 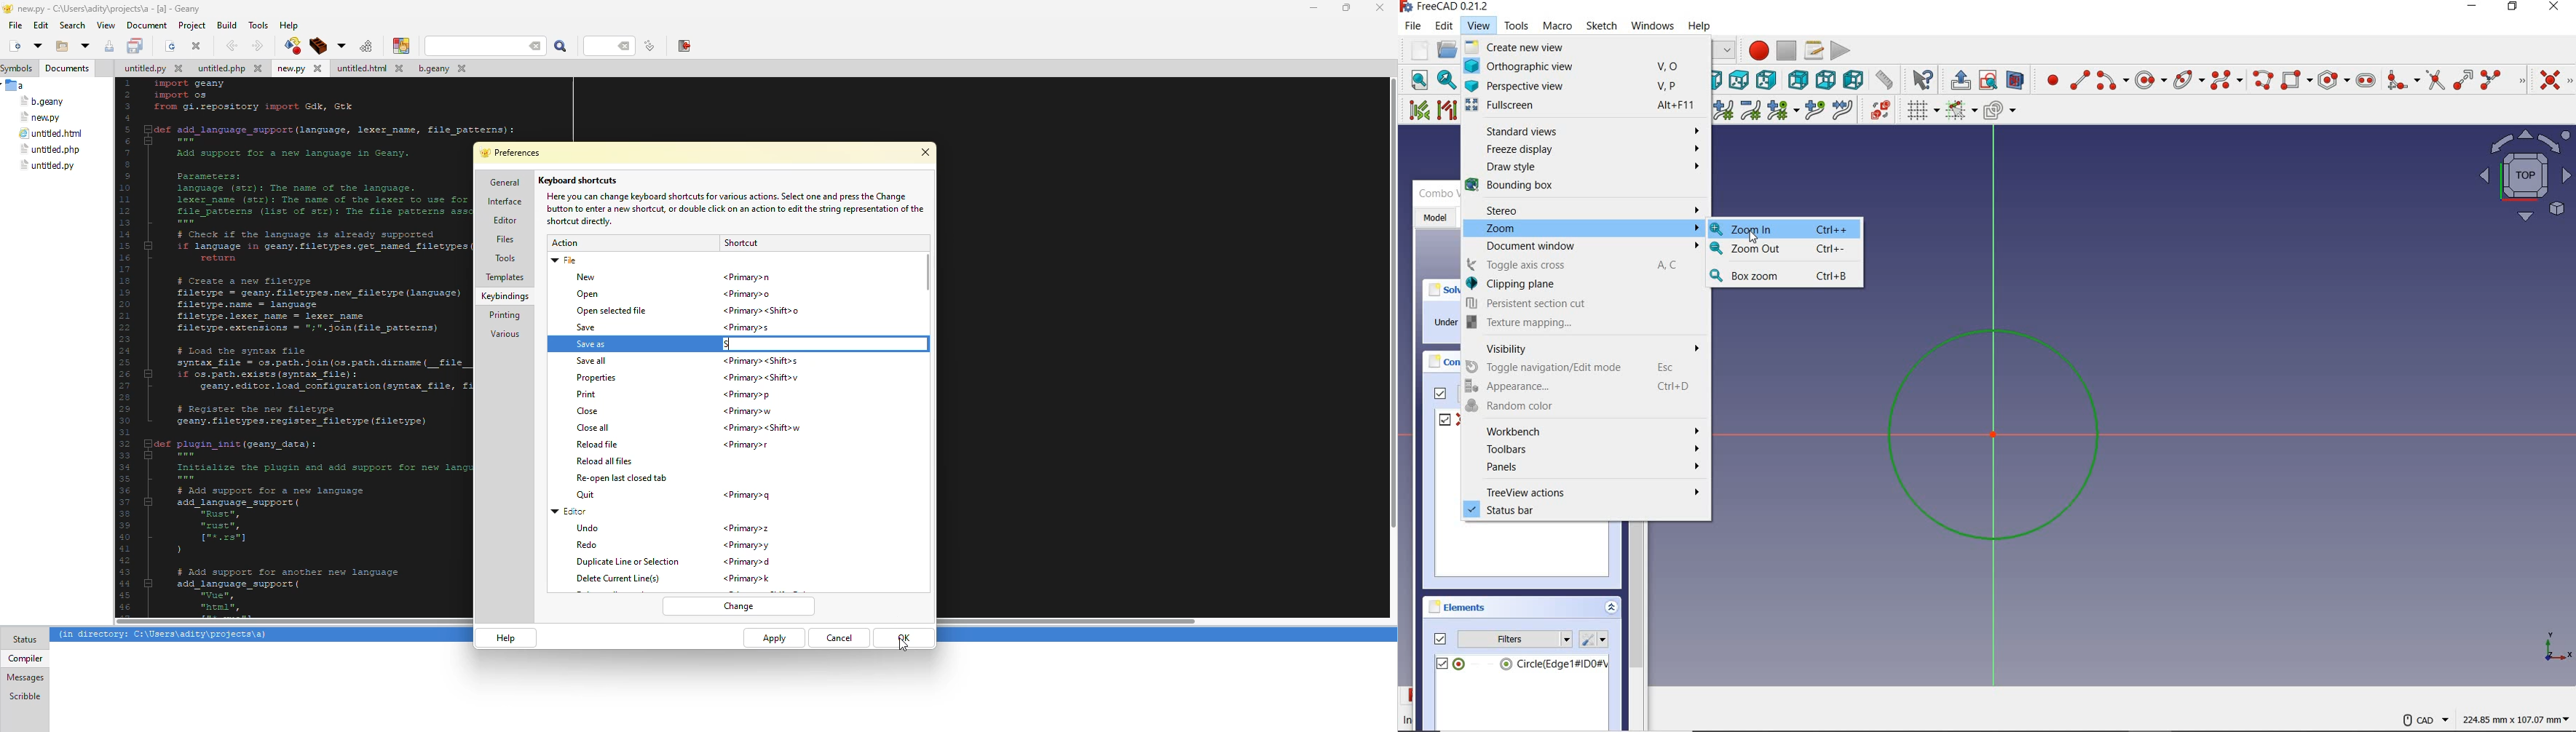 I want to click on run, so click(x=364, y=46).